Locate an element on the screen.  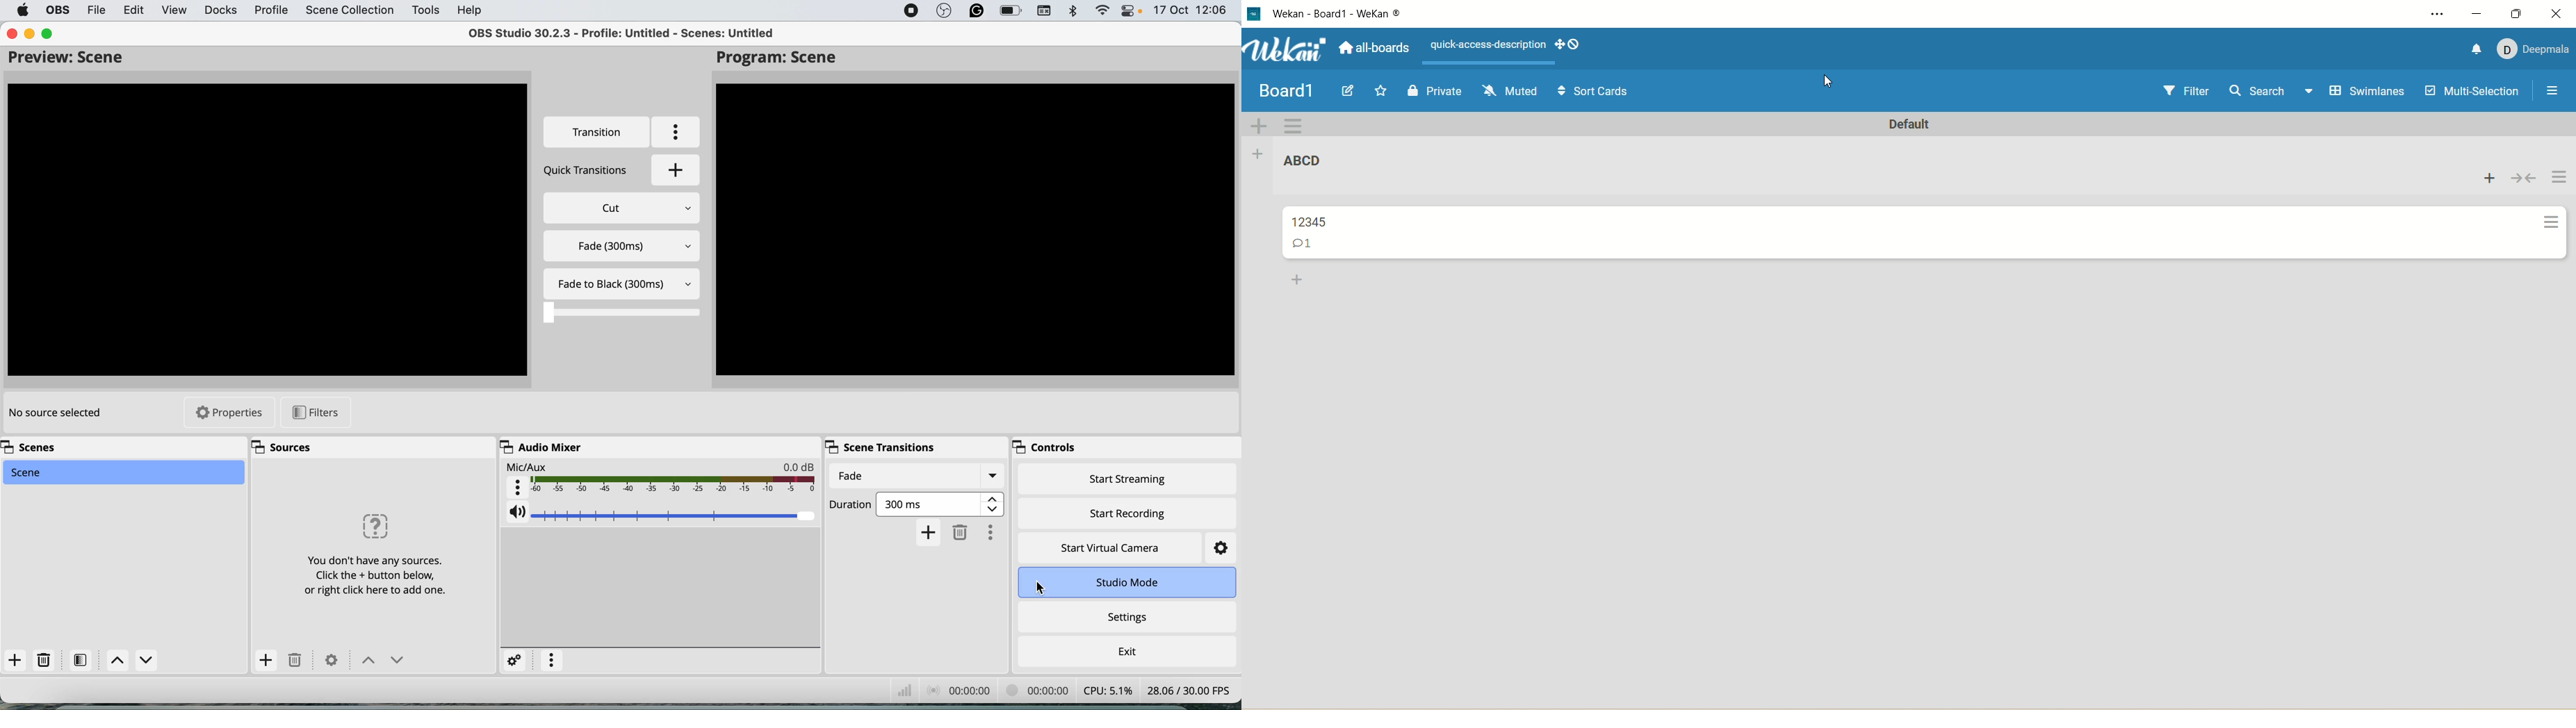
docks is located at coordinates (221, 11).